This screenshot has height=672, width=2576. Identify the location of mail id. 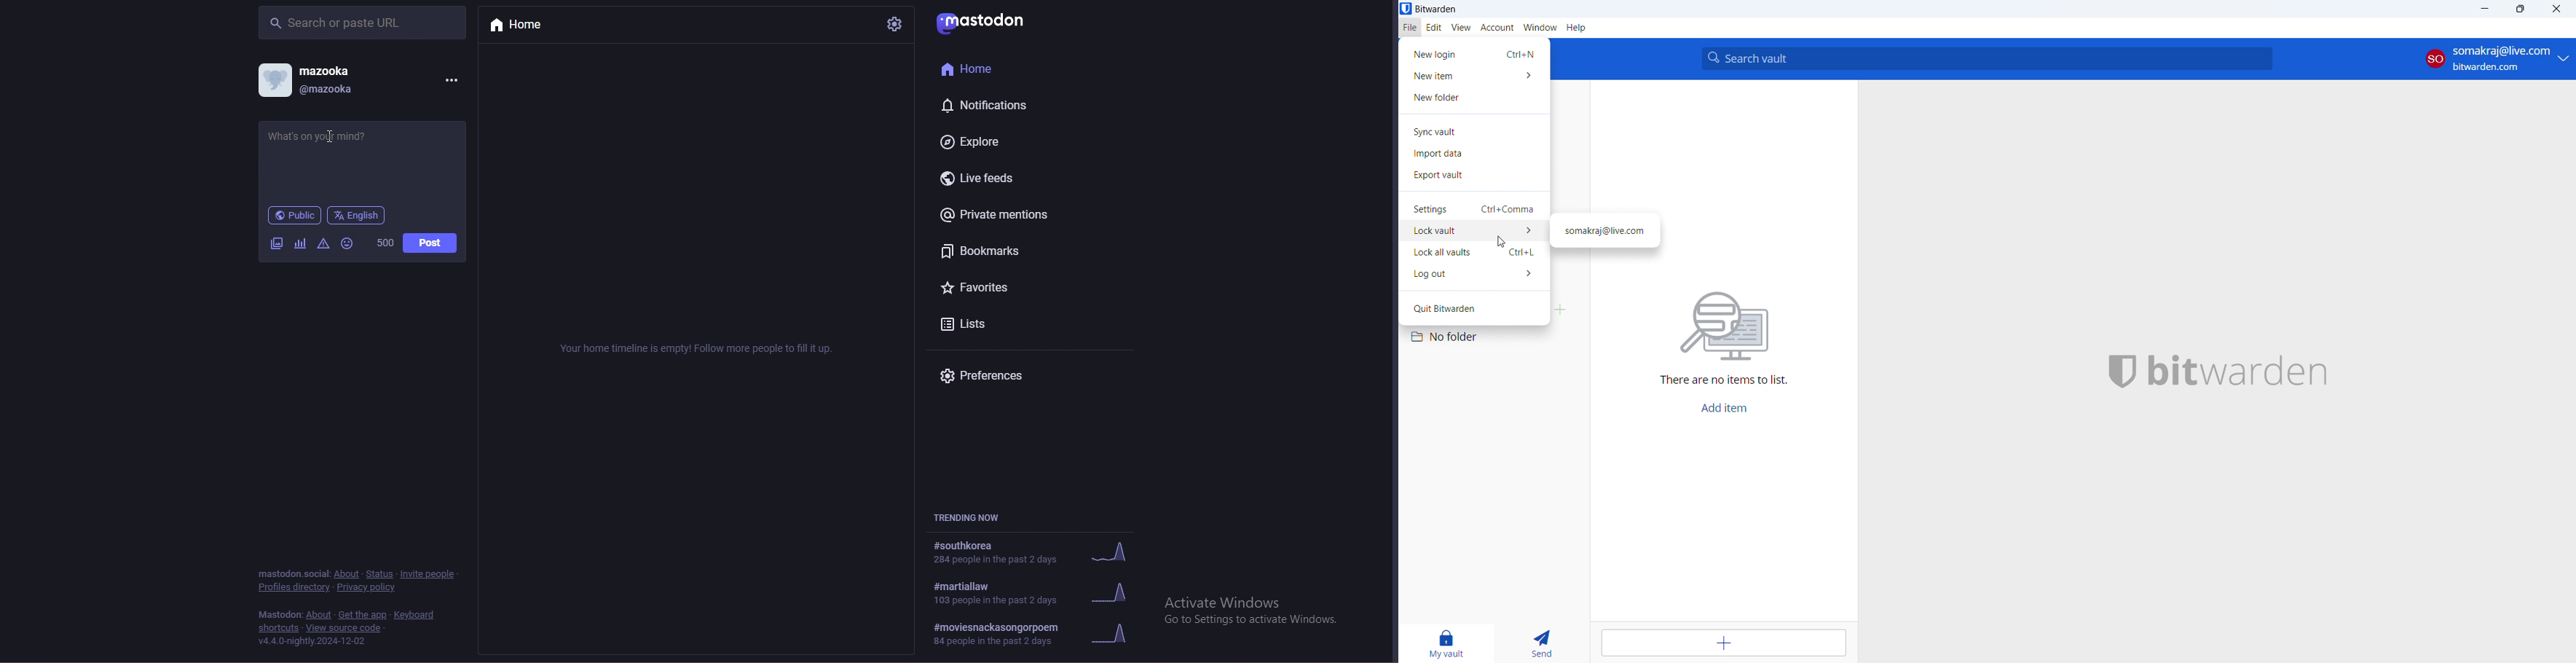
(1606, 231).